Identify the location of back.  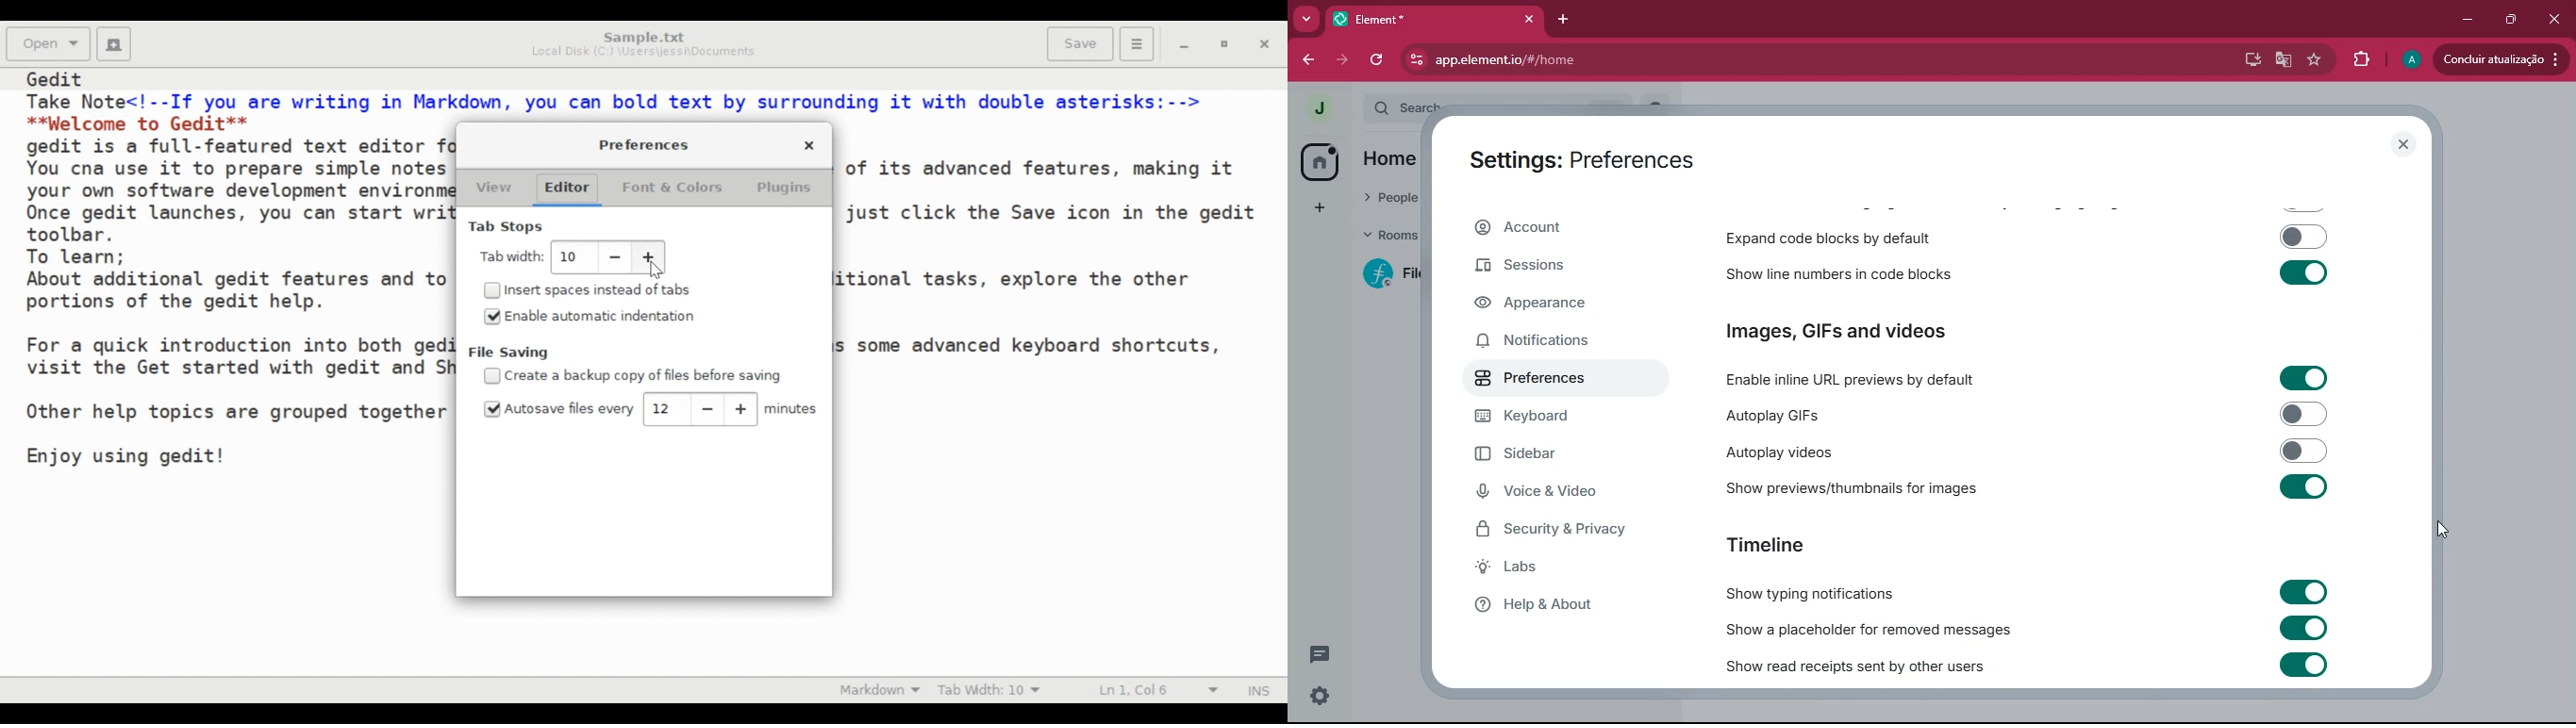
(1305, 62).